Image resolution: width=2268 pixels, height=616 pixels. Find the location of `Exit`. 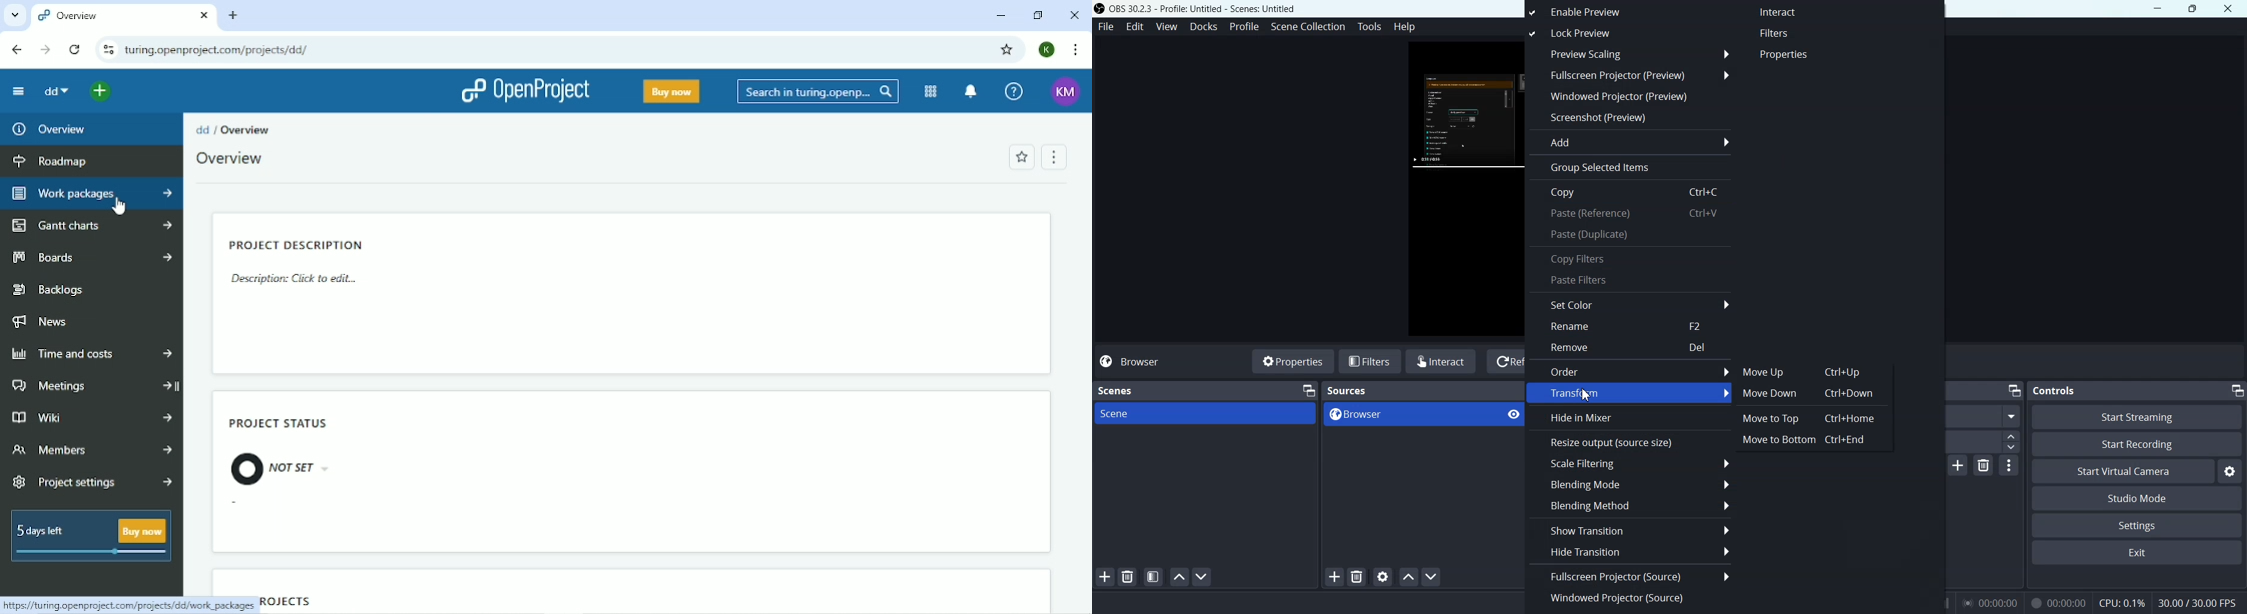

Exit is located at coordinates (2136, 554).